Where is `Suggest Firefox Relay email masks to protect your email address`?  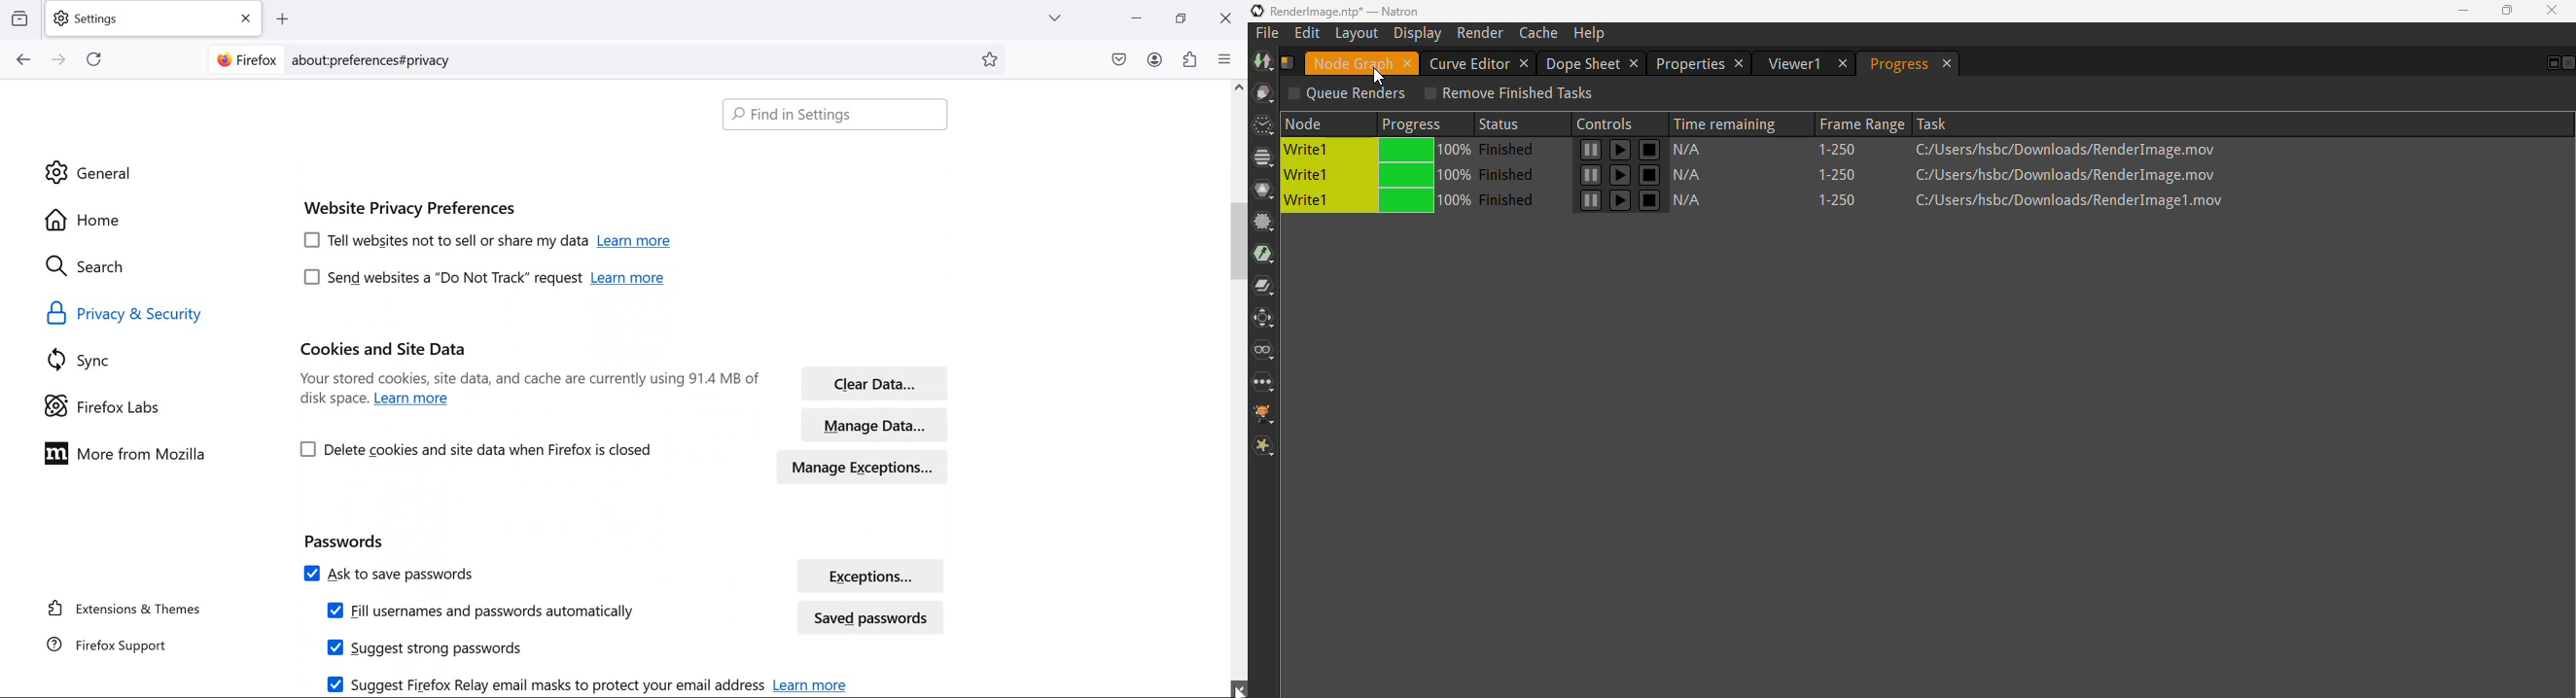 Suggest Firefox Relay email masks to protect your email address is located at coordinates (544, 685).